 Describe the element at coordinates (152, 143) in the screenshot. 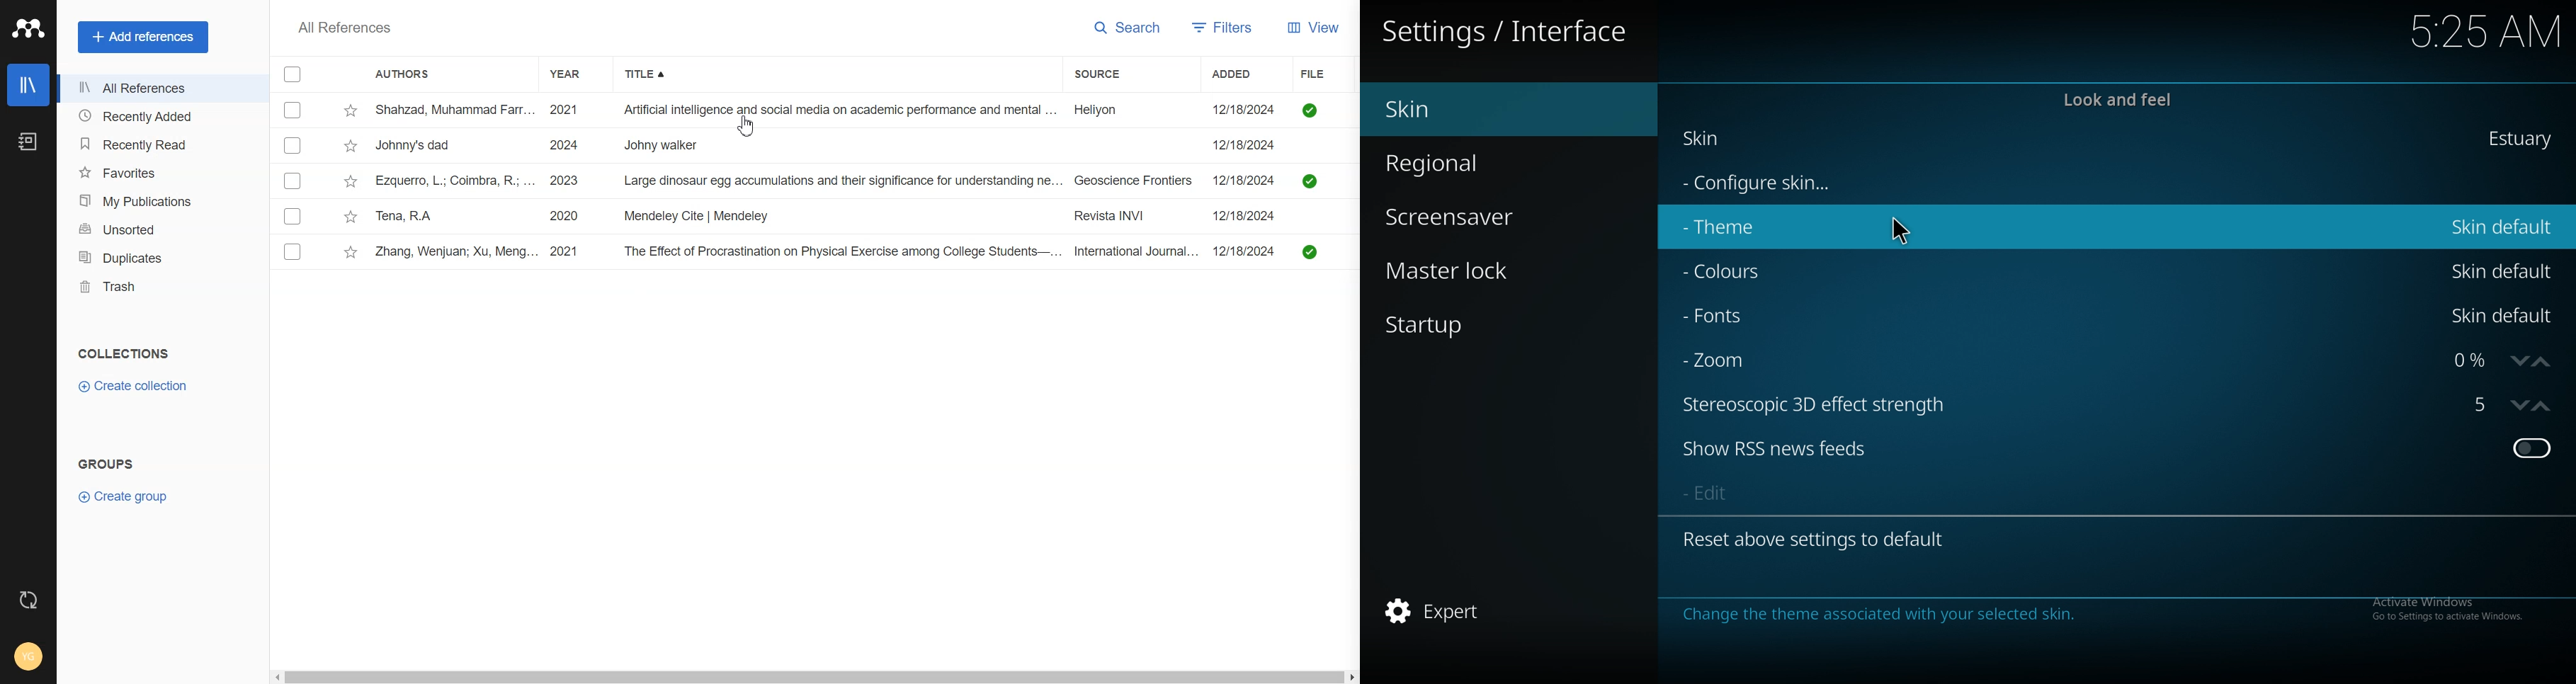

I see `Recently Read` at that location.